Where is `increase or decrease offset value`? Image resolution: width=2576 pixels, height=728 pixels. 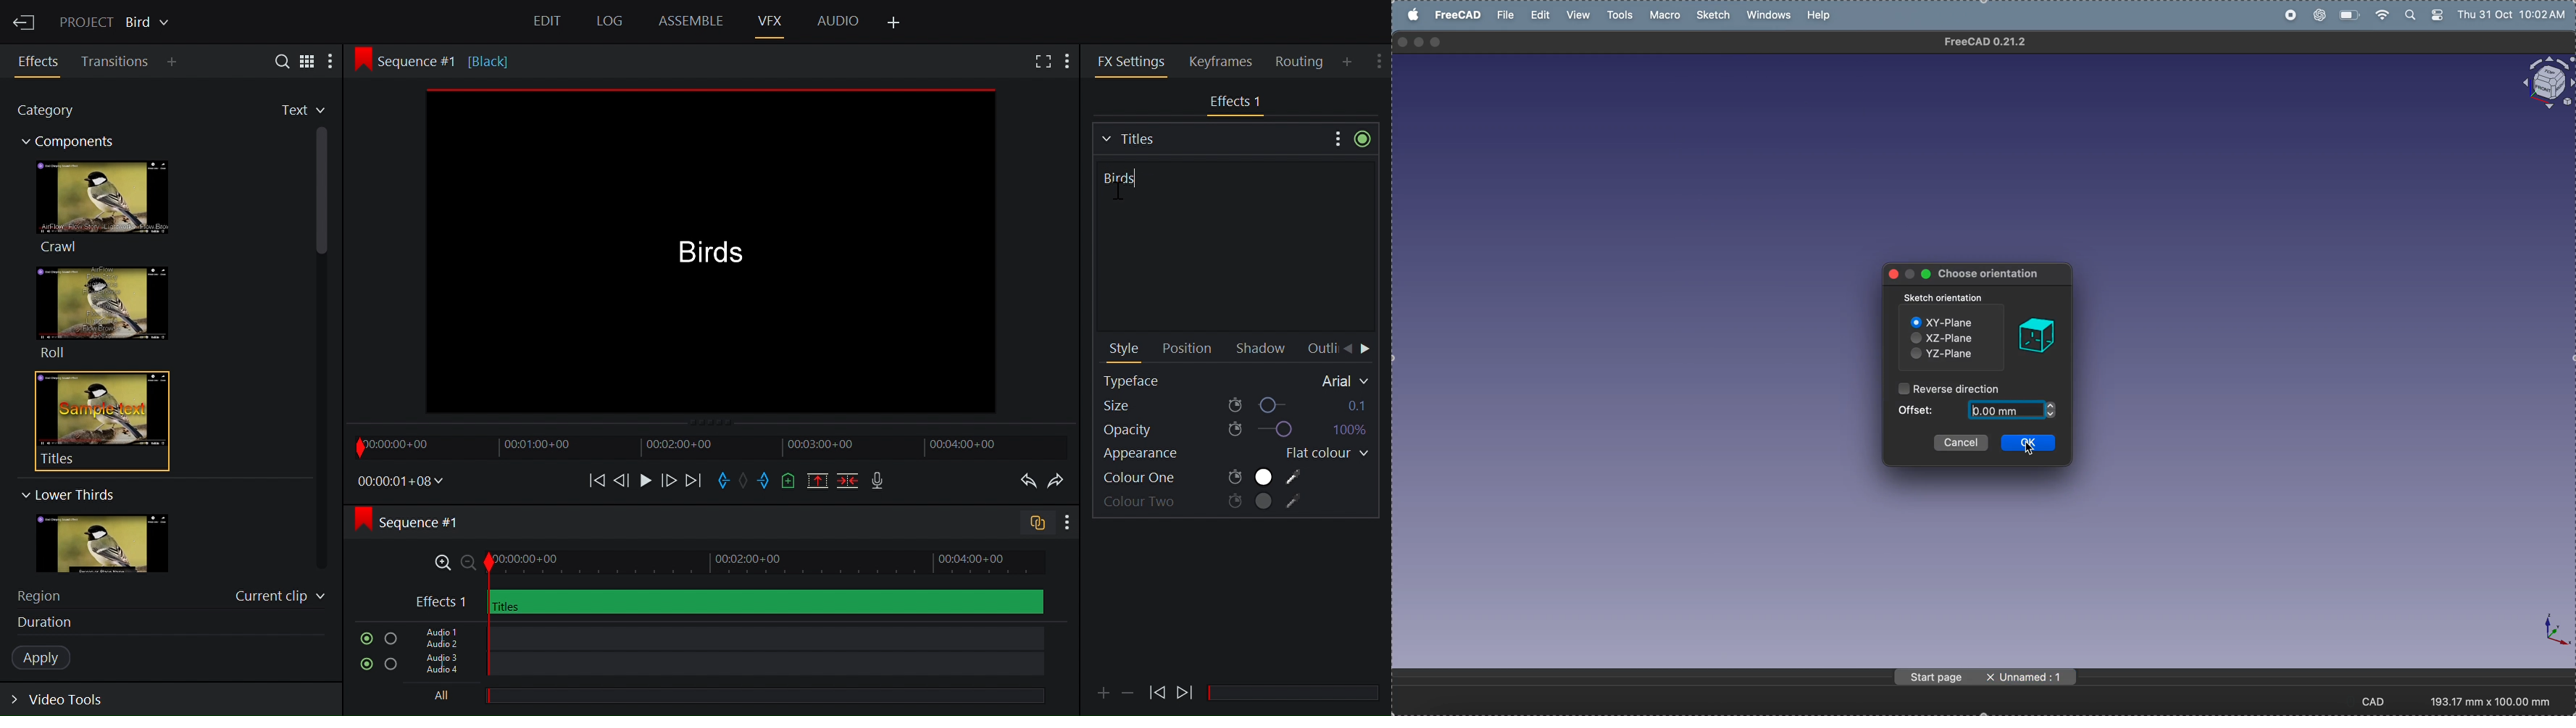 increase or decrease offset value is located at coordinates (2052, 411).